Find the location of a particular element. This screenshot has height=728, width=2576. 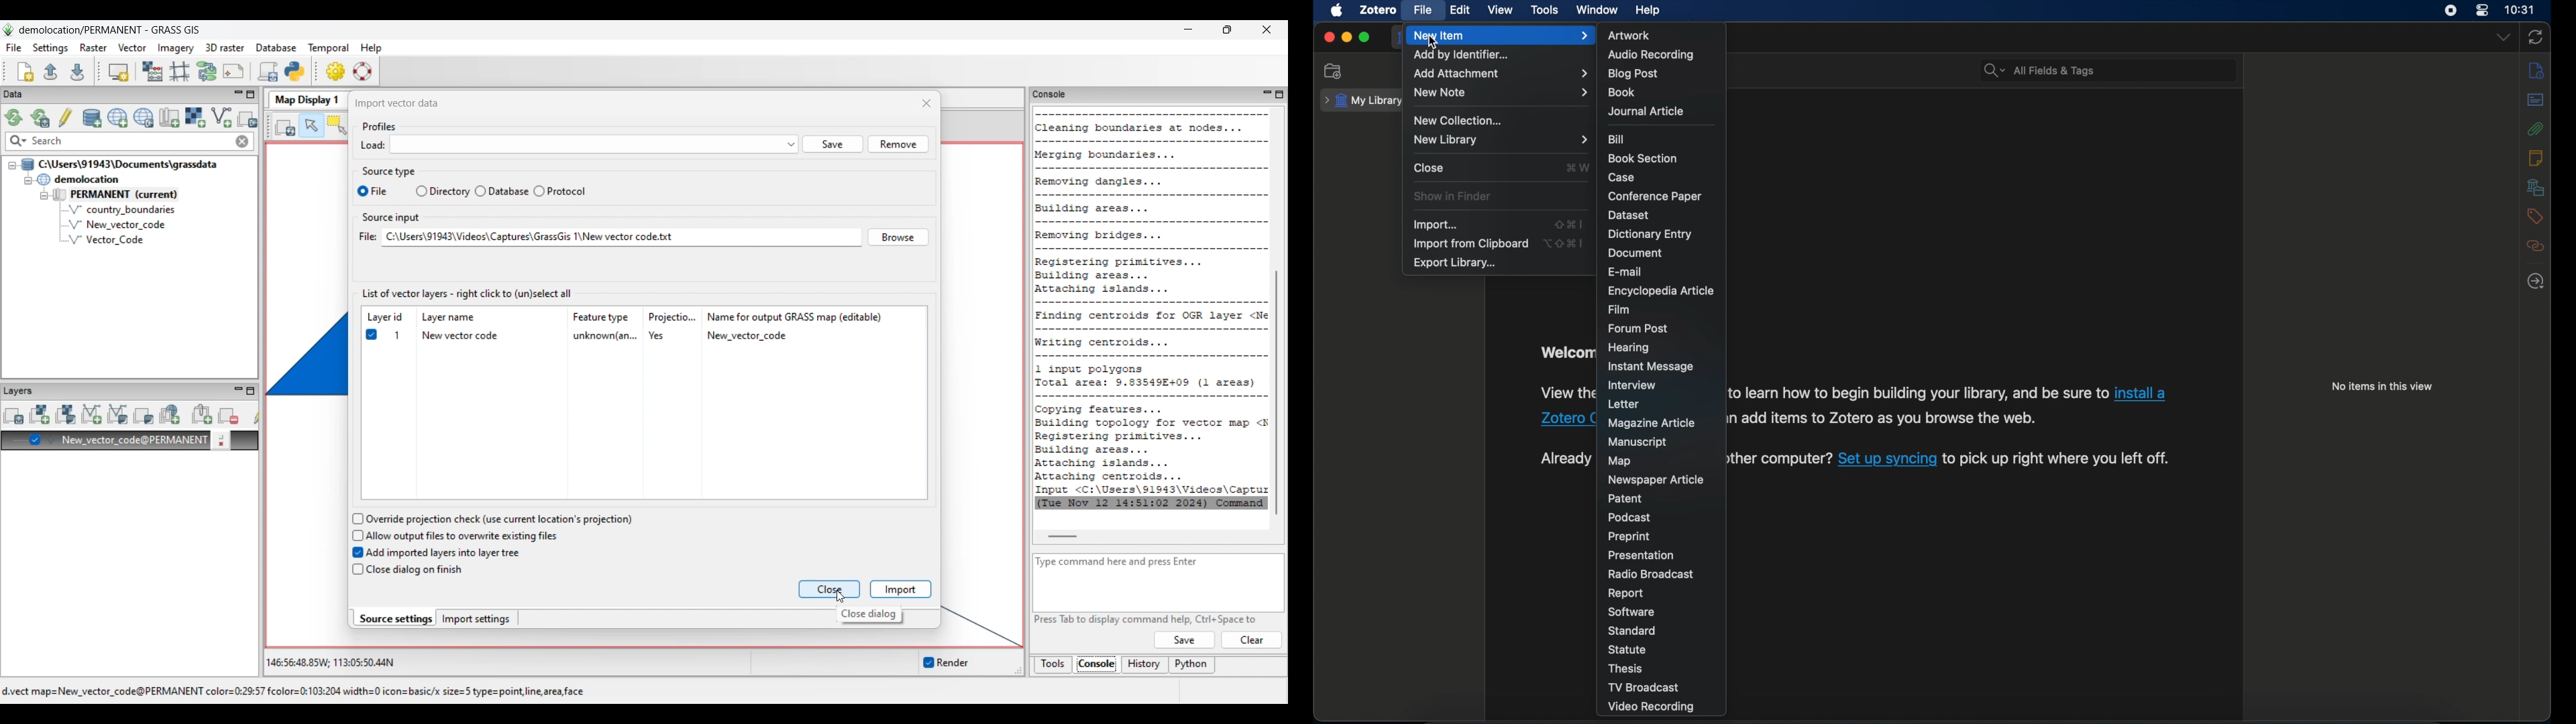

screen recorder is located at coordinates (2451, 11).